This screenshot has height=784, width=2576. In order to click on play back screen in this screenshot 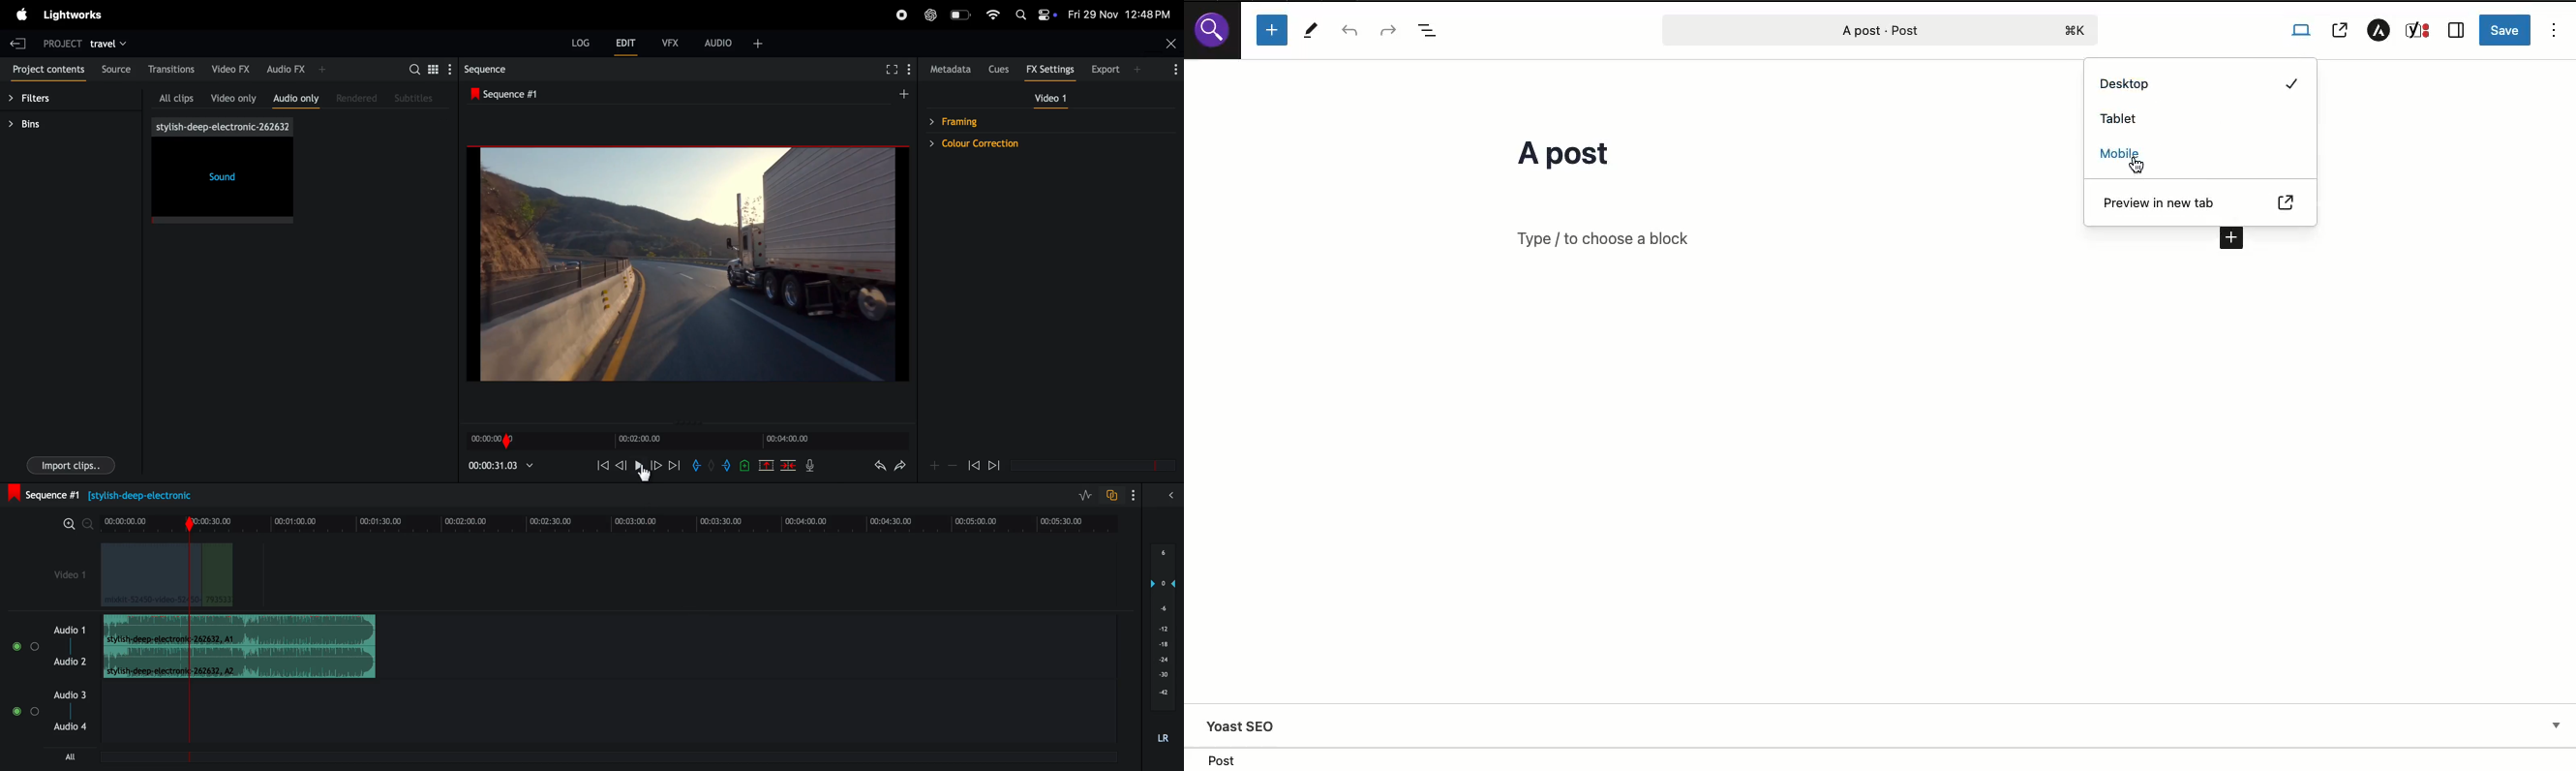, I will do `click(682, 265)`.